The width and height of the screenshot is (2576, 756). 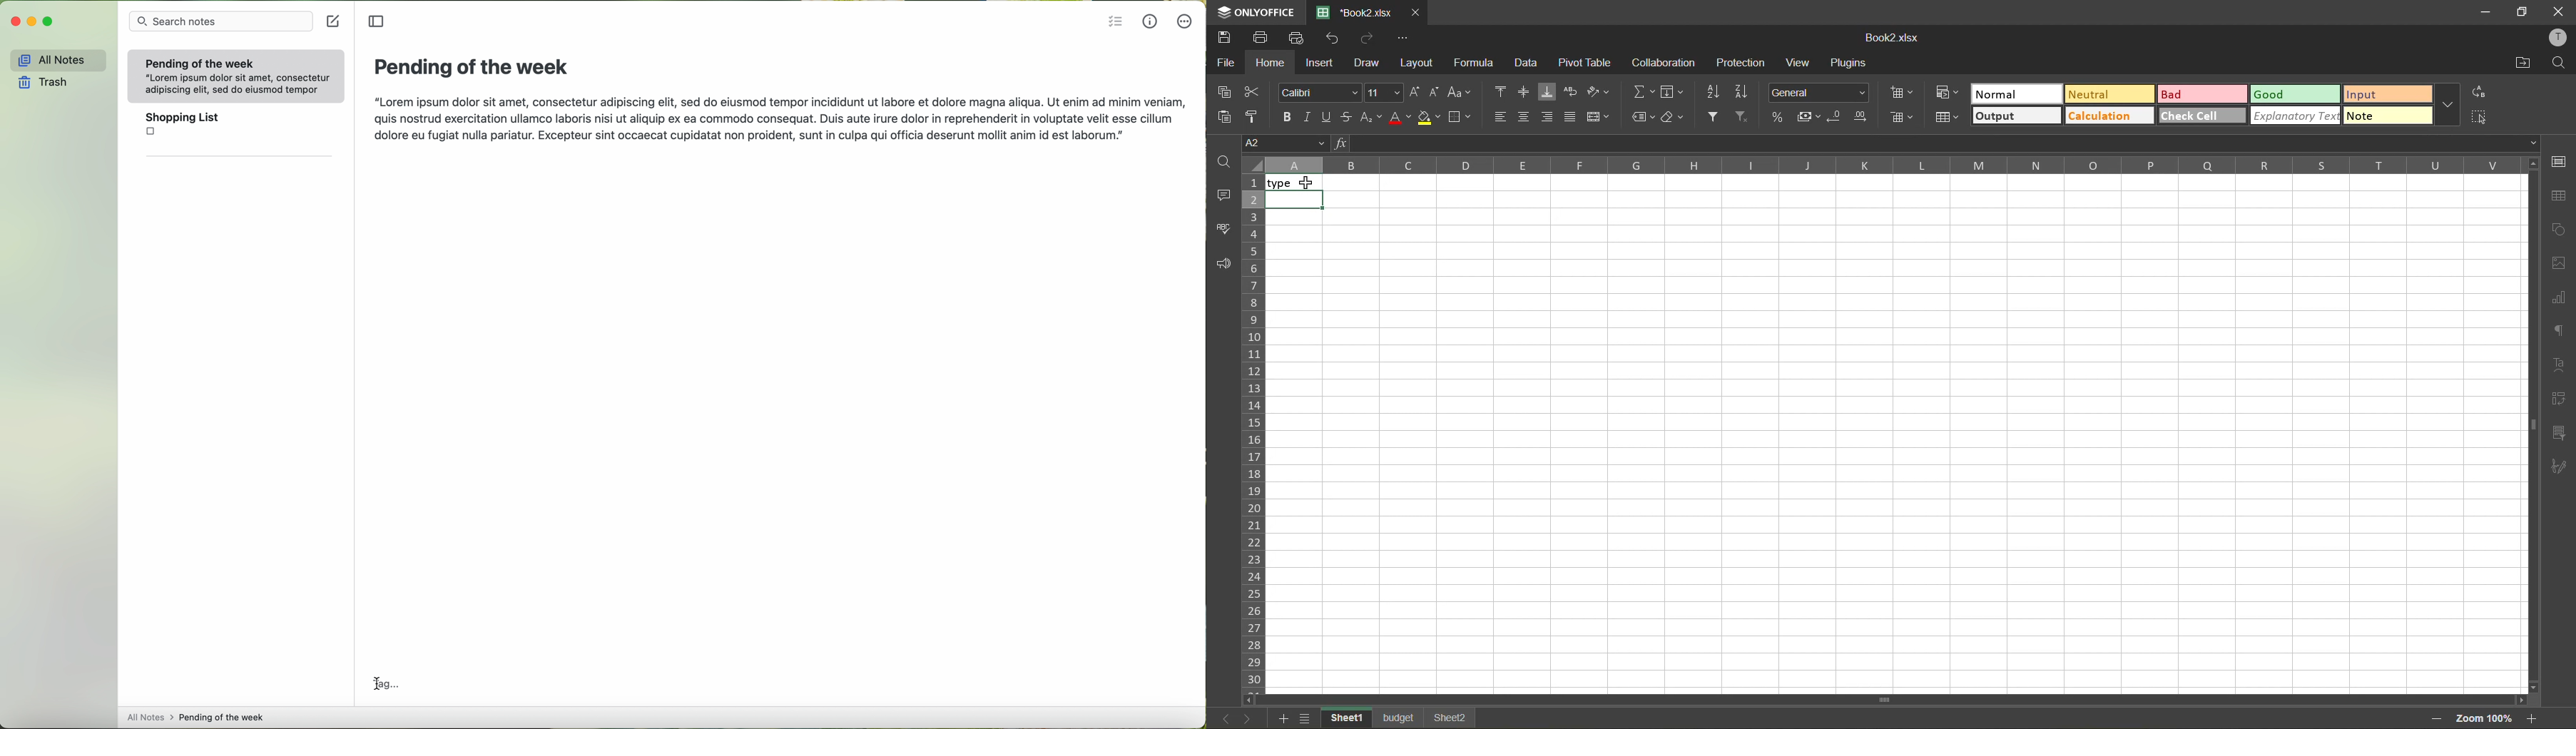 I want to click on close program, so click(x=13, y=21).